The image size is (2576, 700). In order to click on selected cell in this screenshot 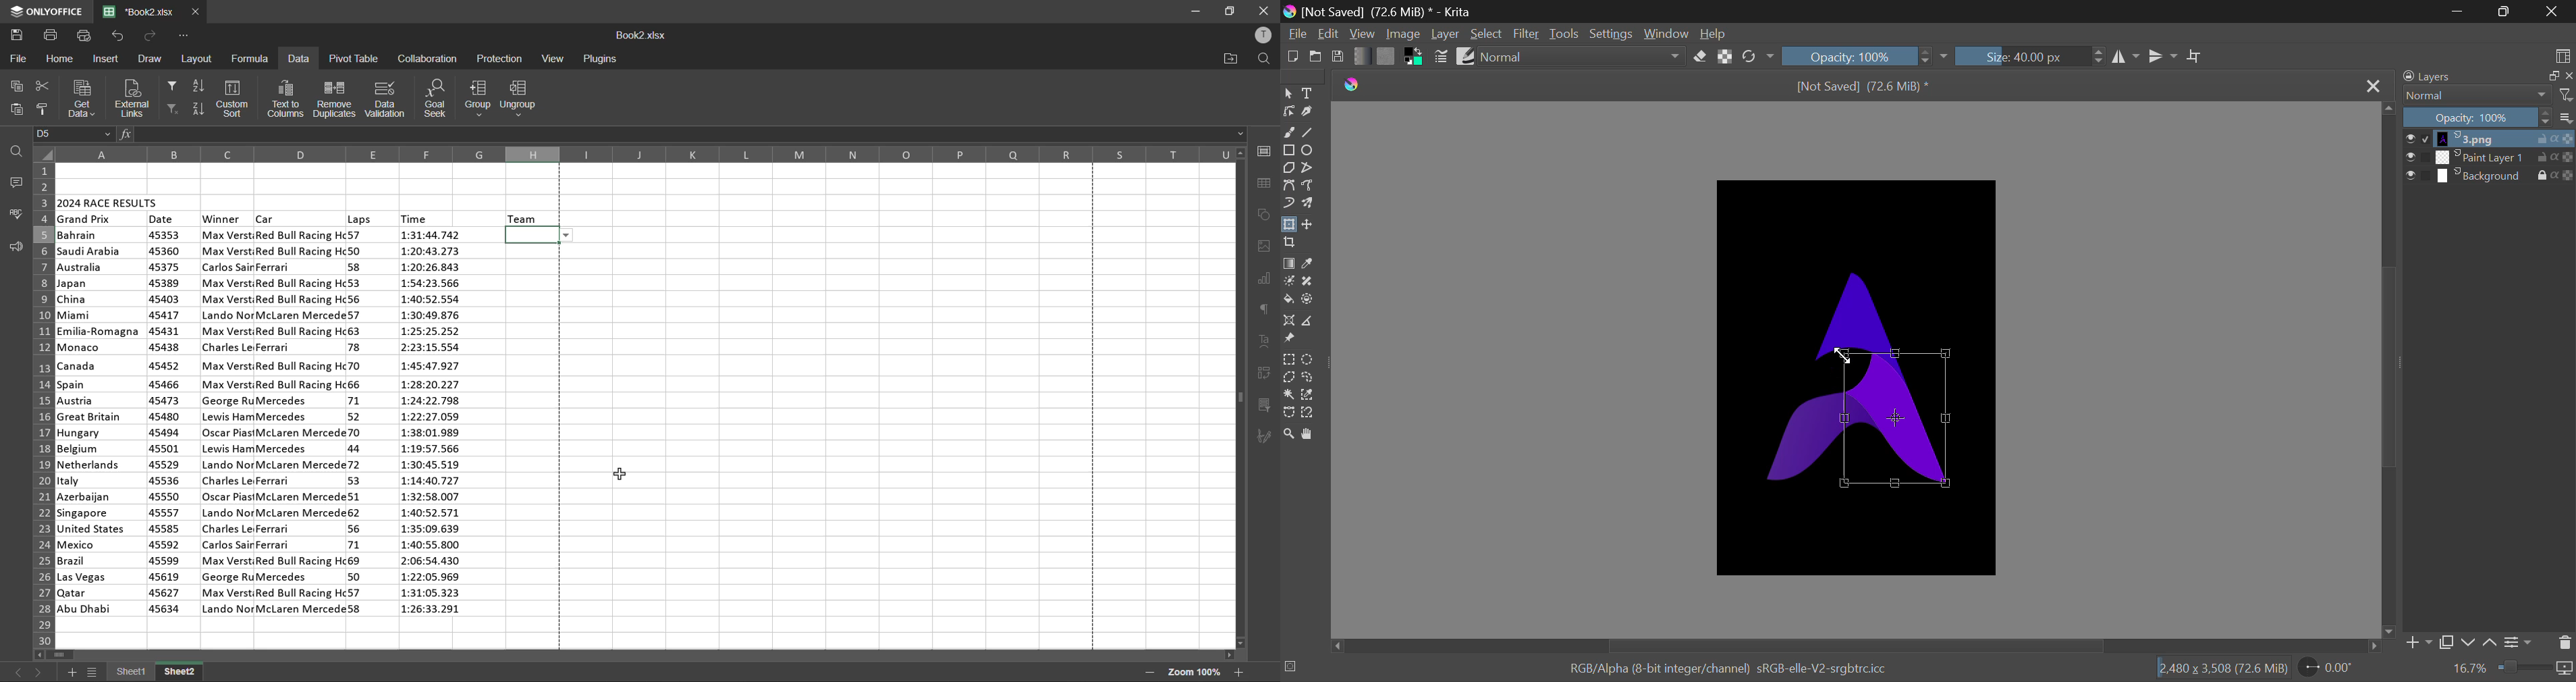, I will do `click(530, 235)`.